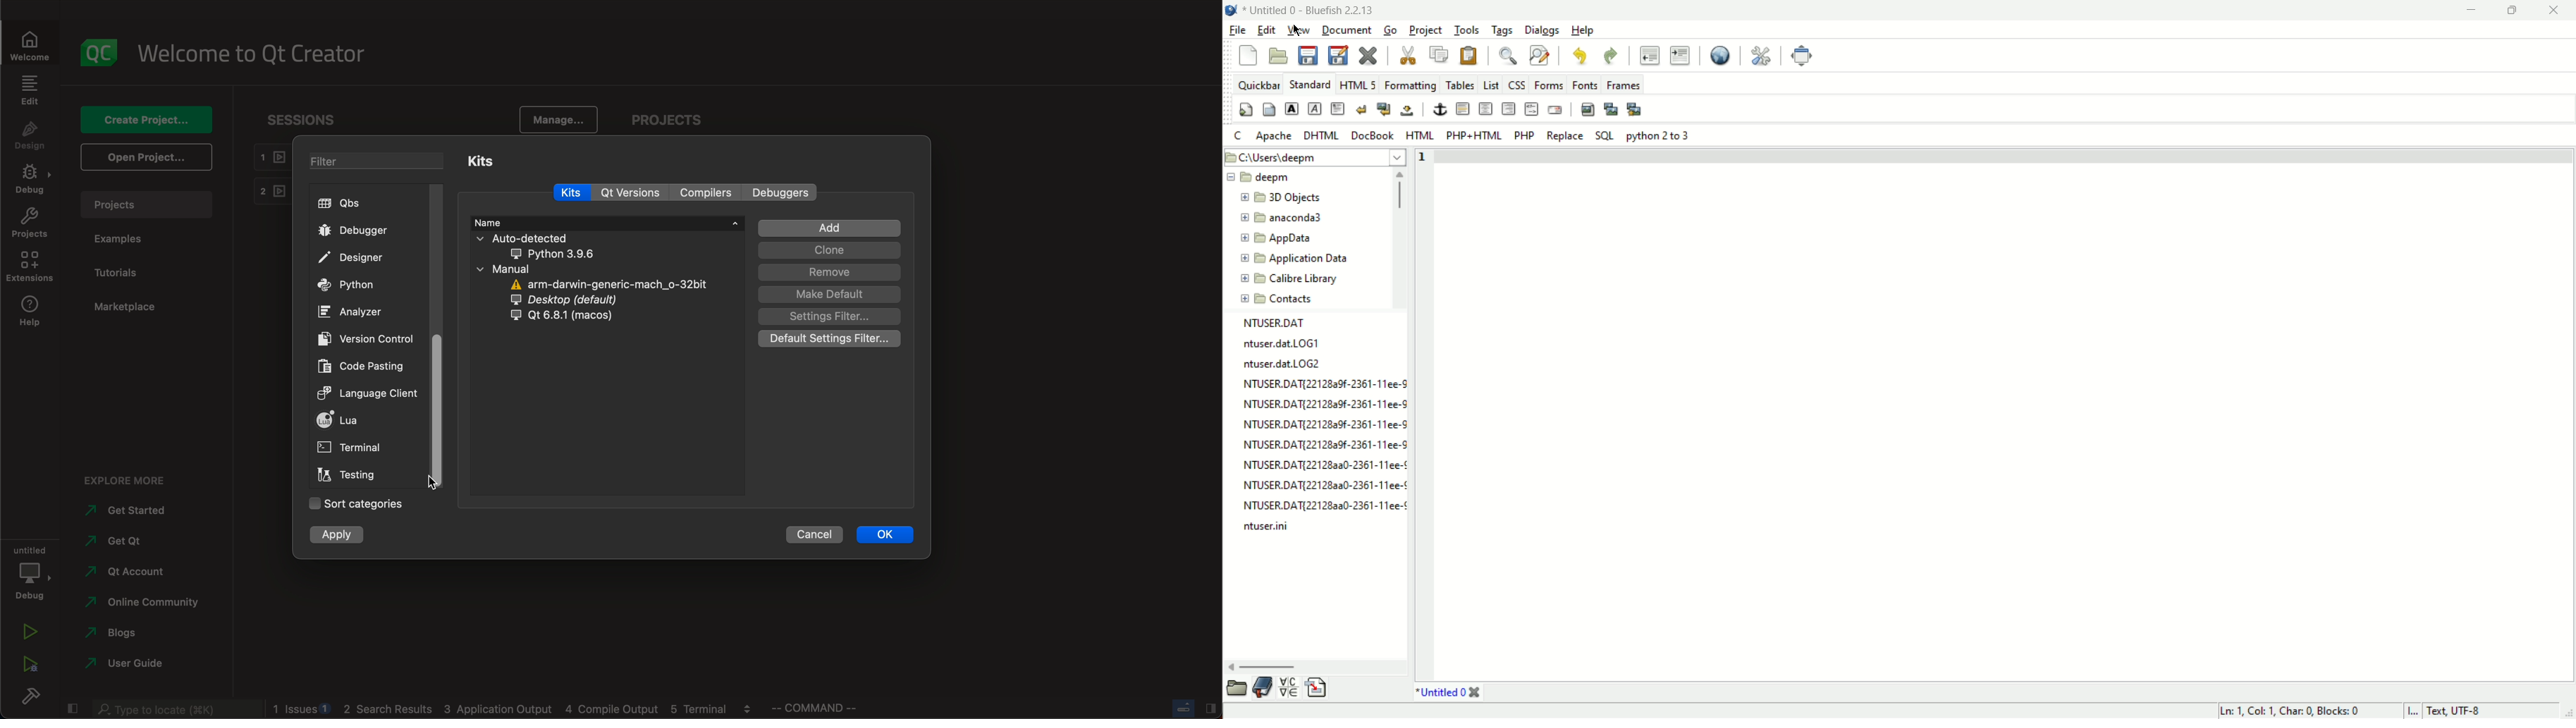  I want to click on deepm, so click(1264, 178).